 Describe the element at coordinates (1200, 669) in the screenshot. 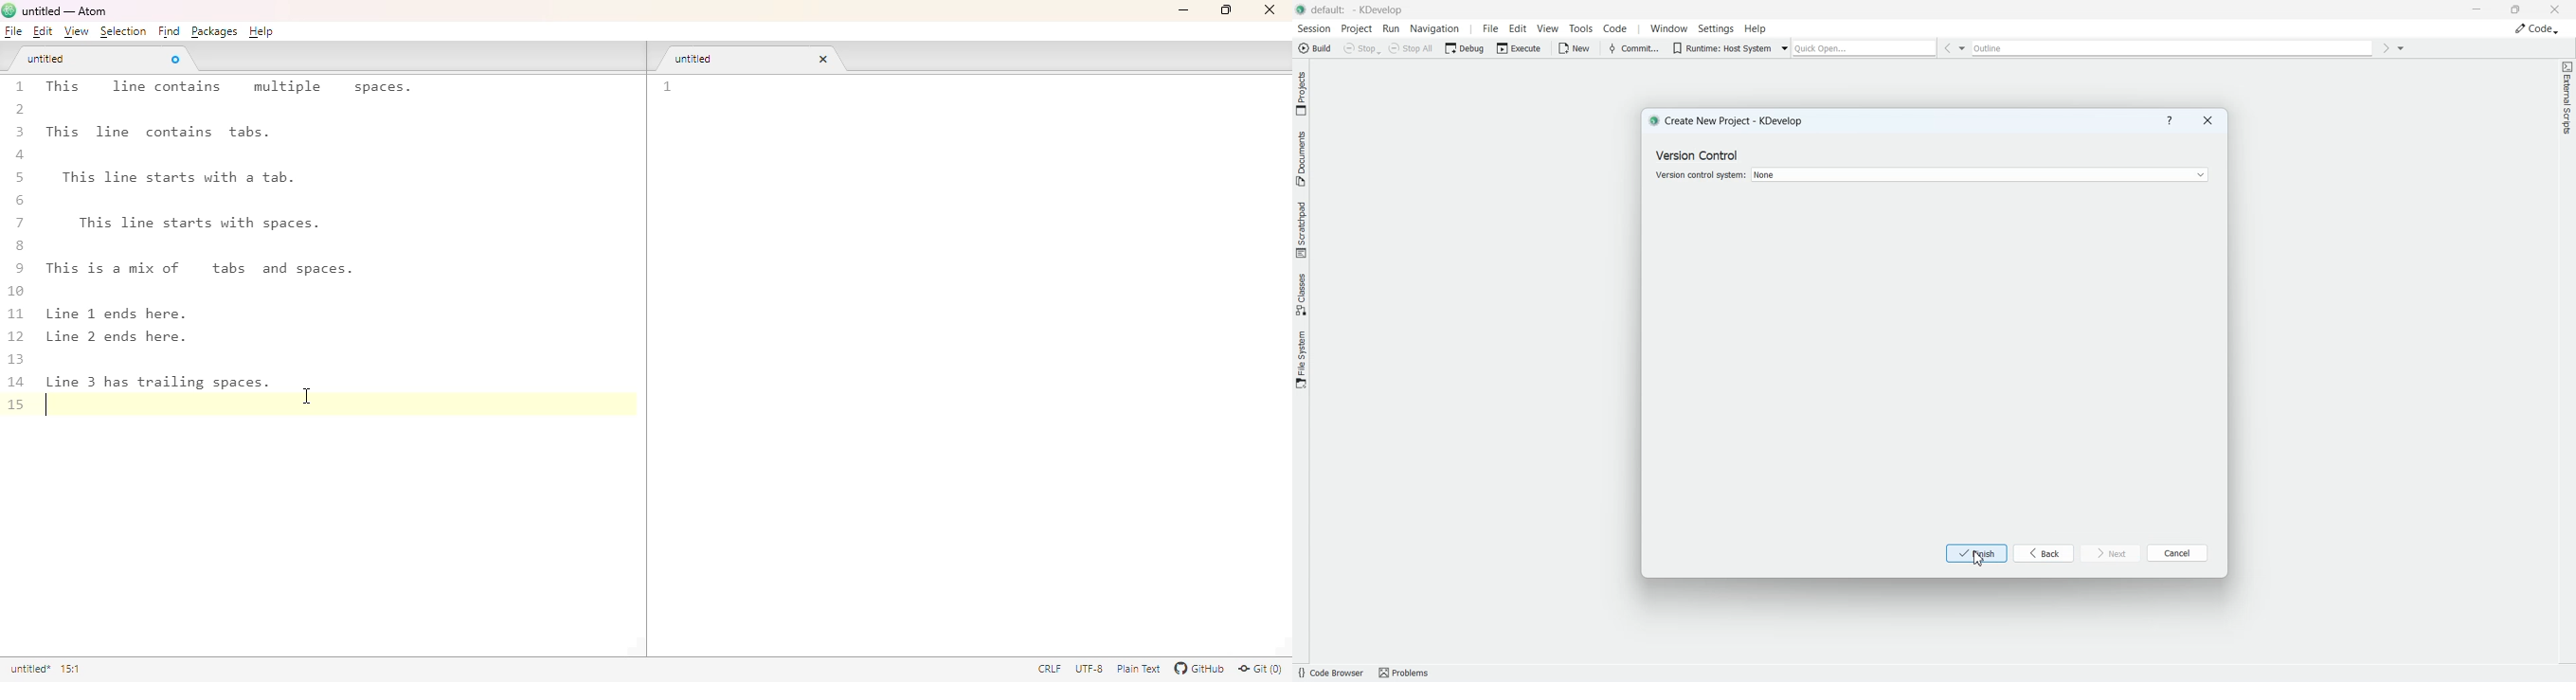

I see `GitHub` at that location.